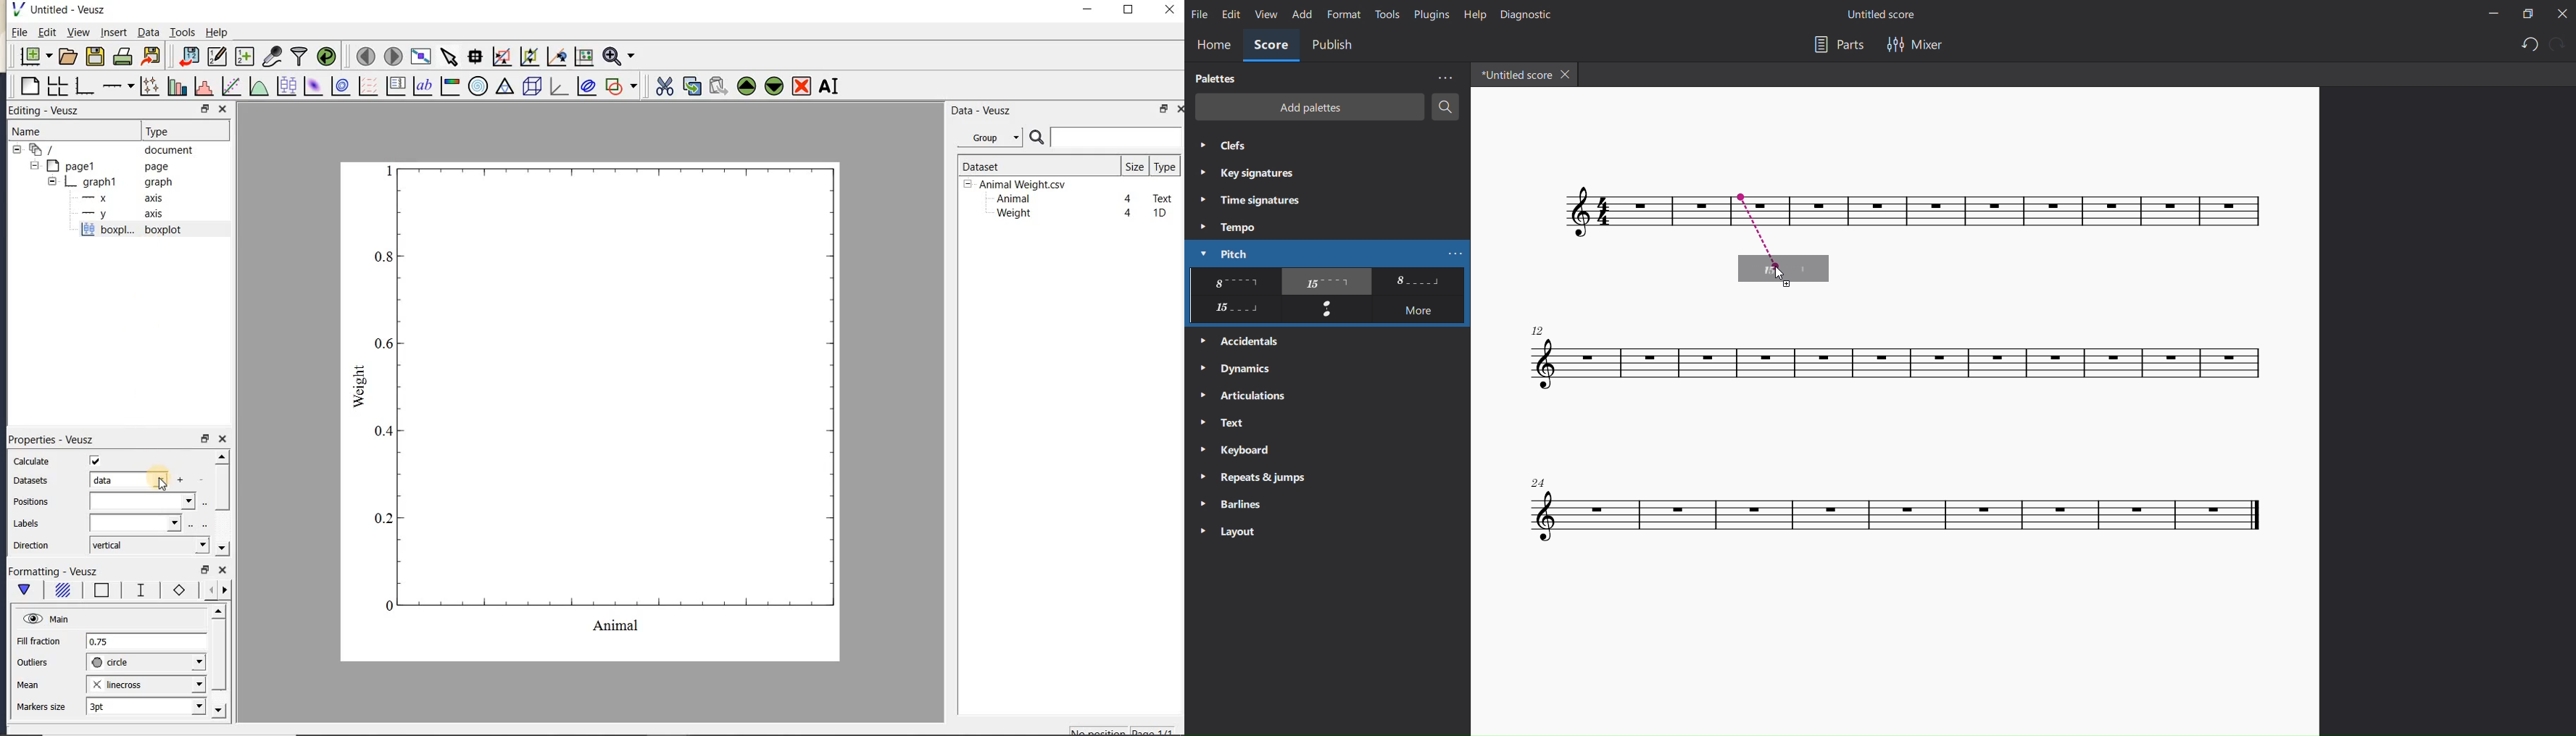  I want to click on more, so click(1440, 78).